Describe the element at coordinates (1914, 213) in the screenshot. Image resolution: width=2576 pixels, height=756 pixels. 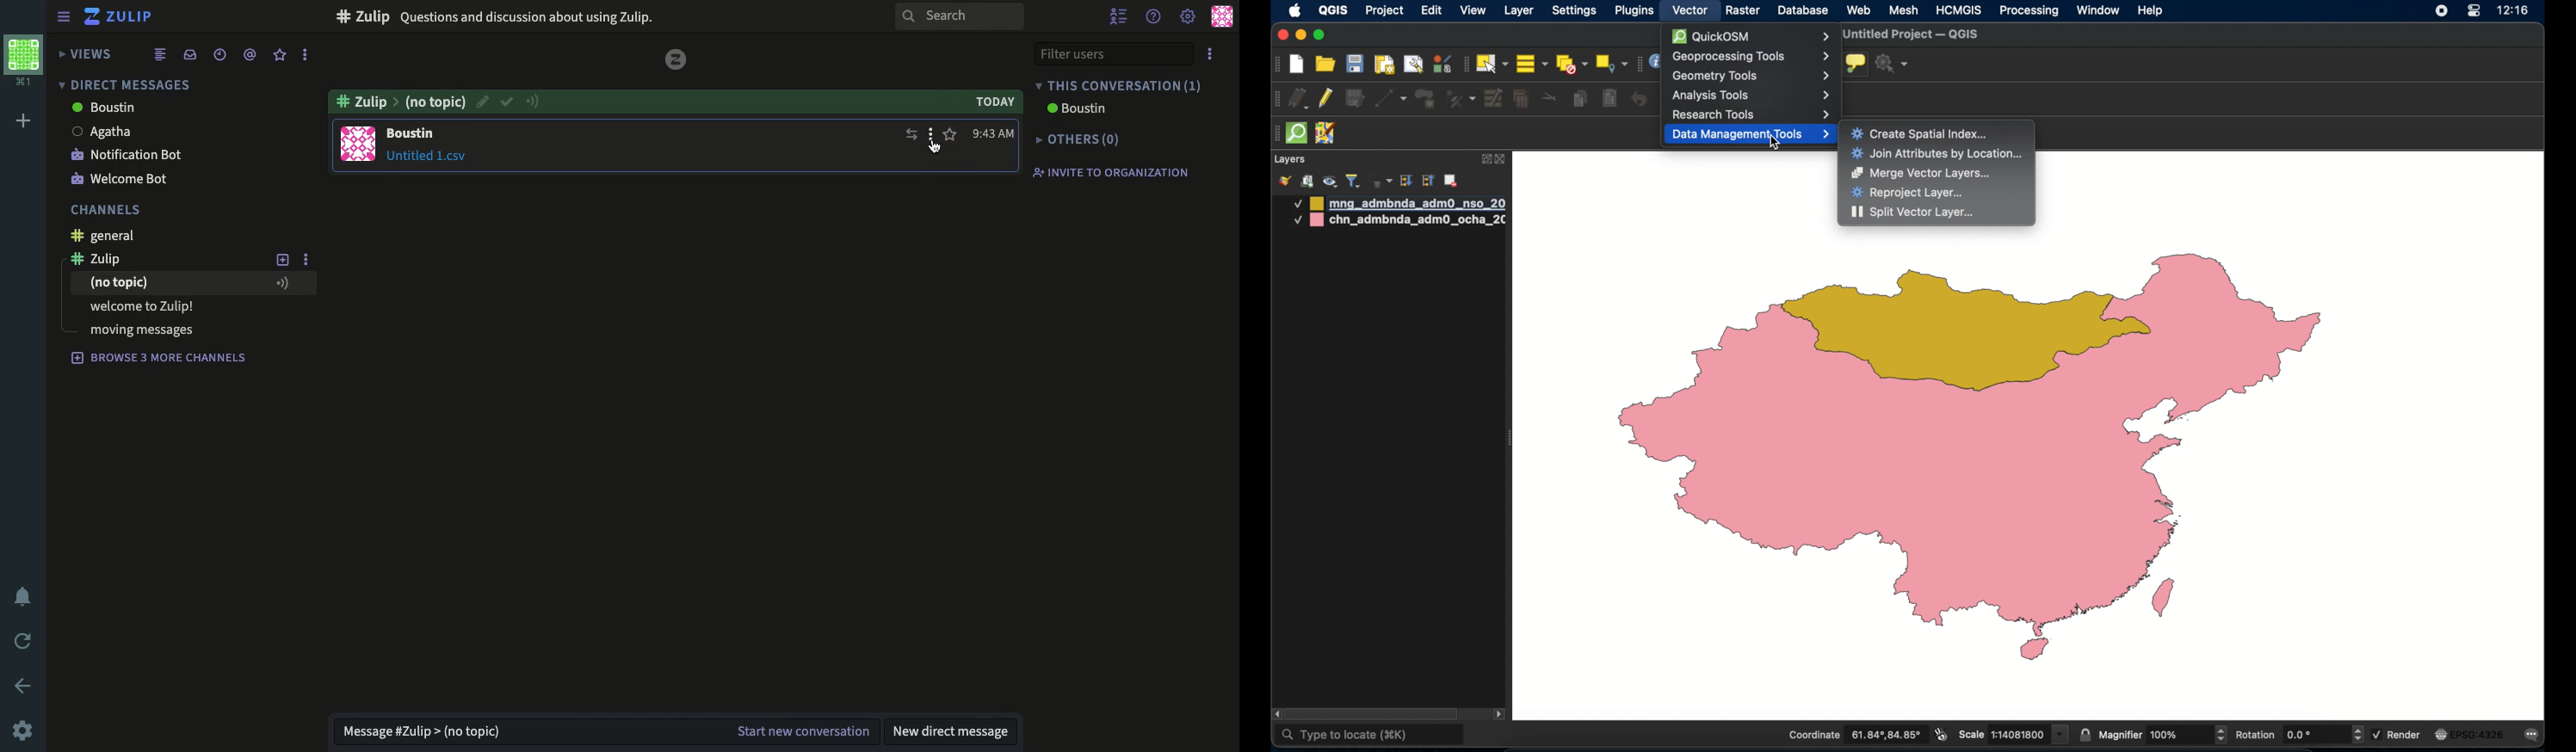
I see `split vector layer` at that location.